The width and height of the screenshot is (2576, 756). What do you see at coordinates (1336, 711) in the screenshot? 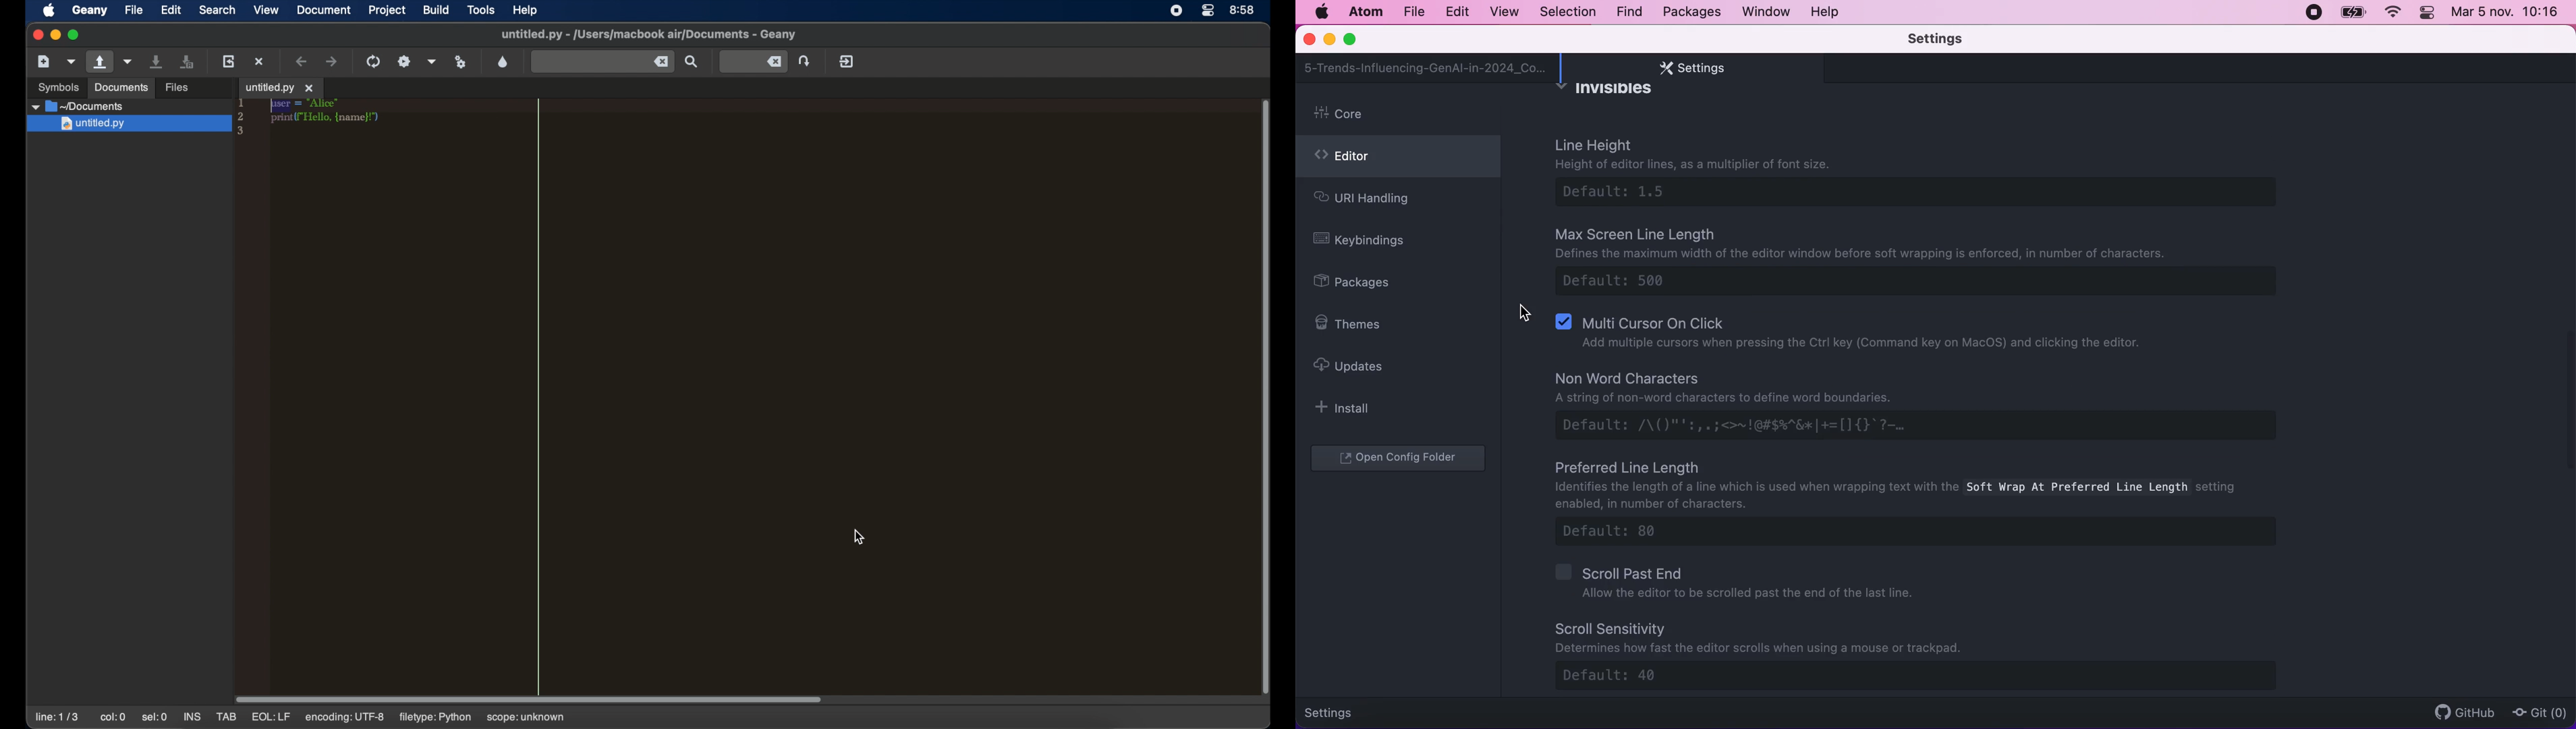
I see `settings` at bounding box center [1336, 711].